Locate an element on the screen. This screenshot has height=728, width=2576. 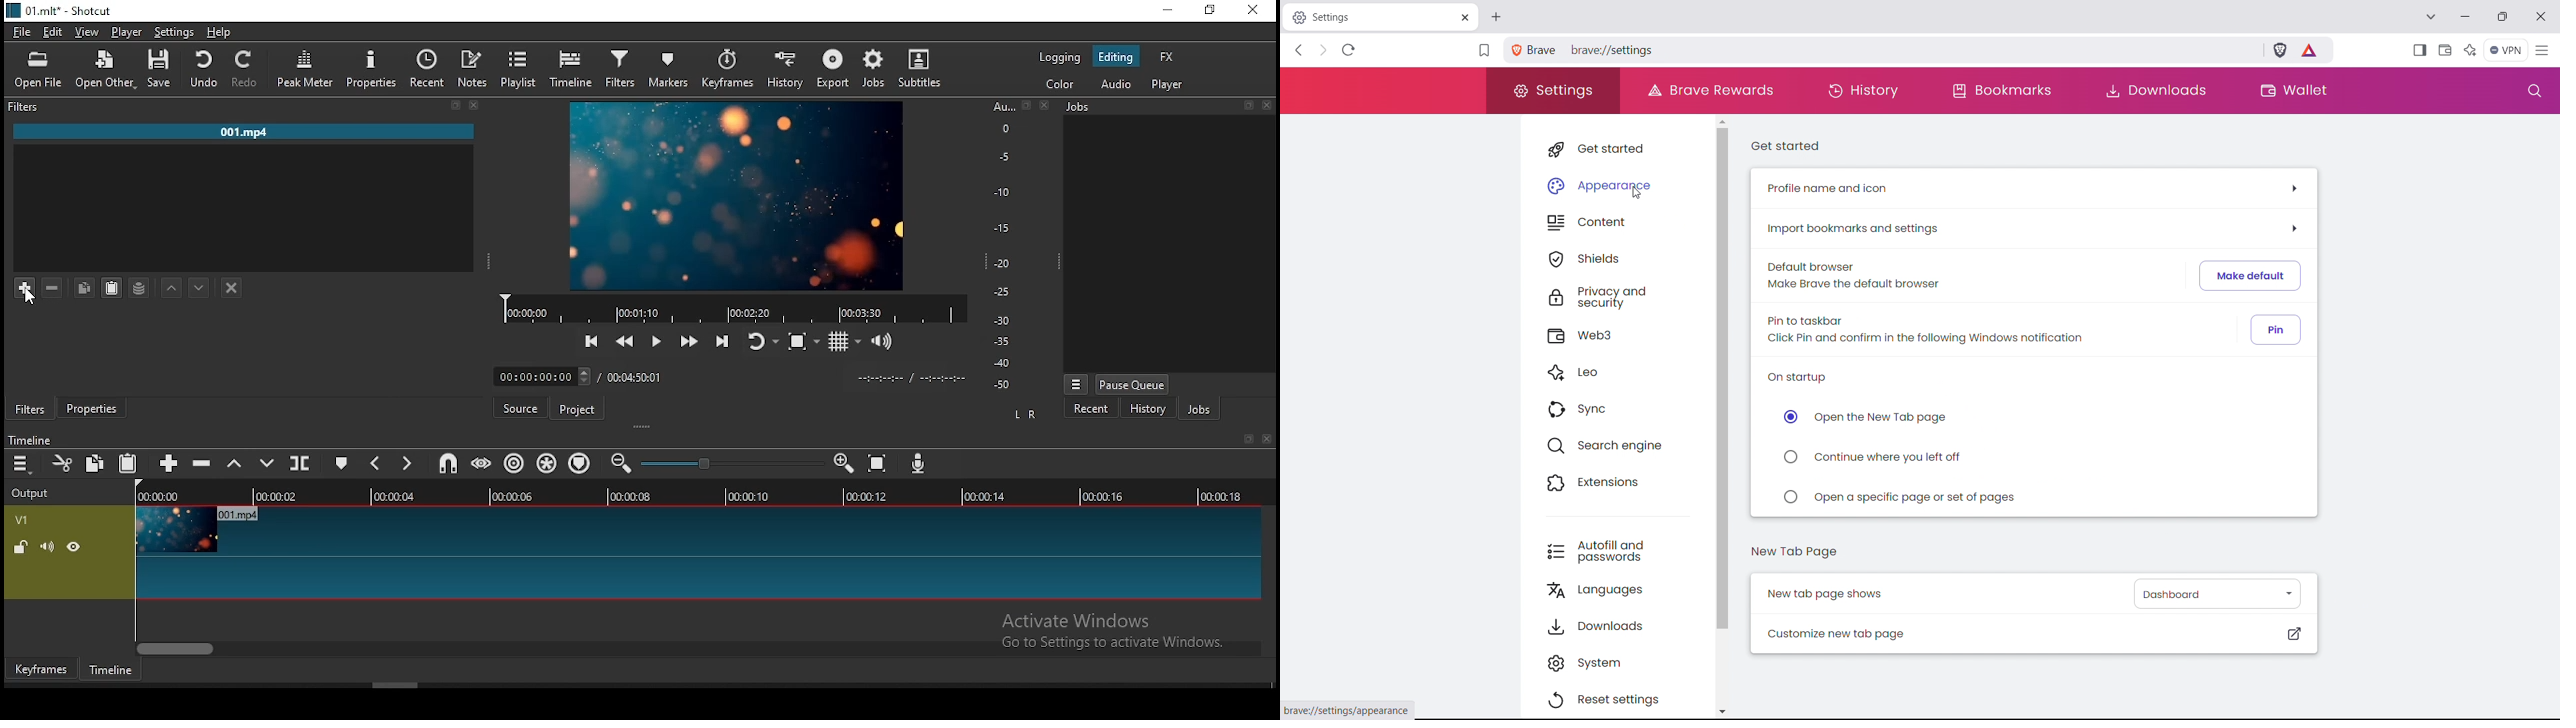
close is located at coordinates (1267, 439).